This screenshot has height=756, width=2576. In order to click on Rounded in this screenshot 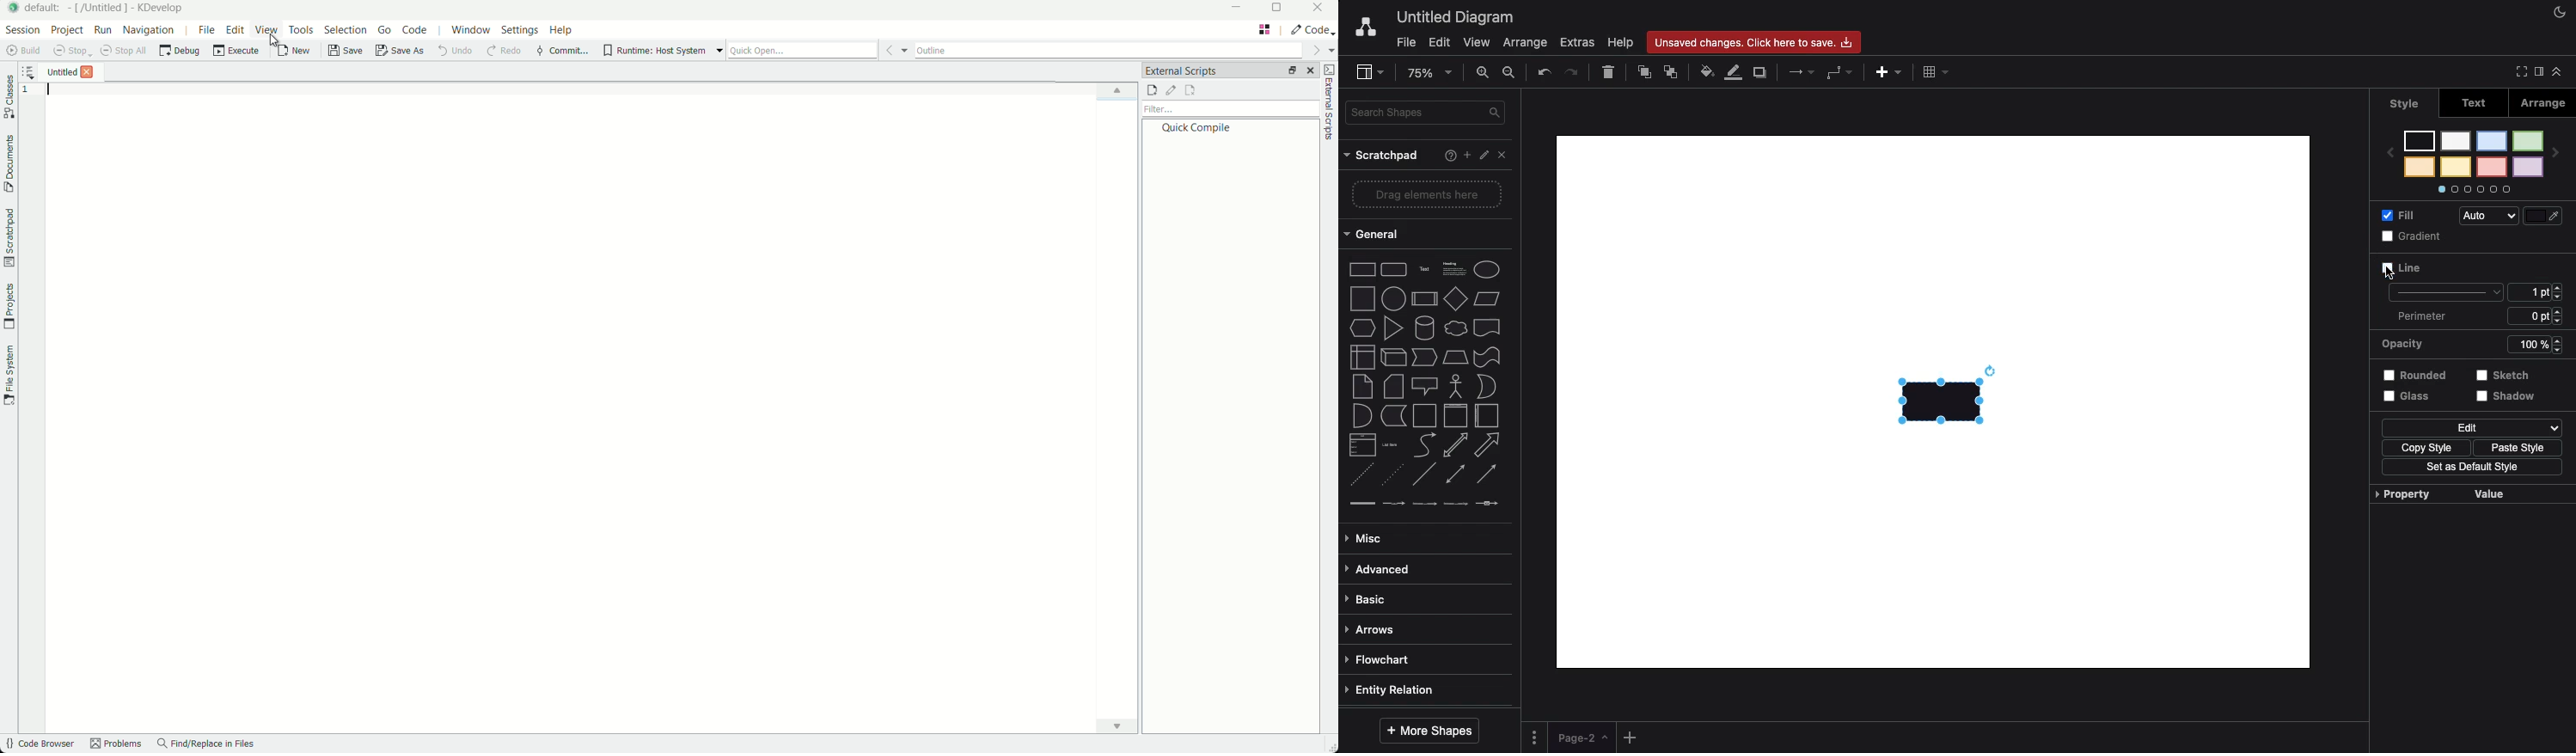, I will do `click(2417, 375)`.